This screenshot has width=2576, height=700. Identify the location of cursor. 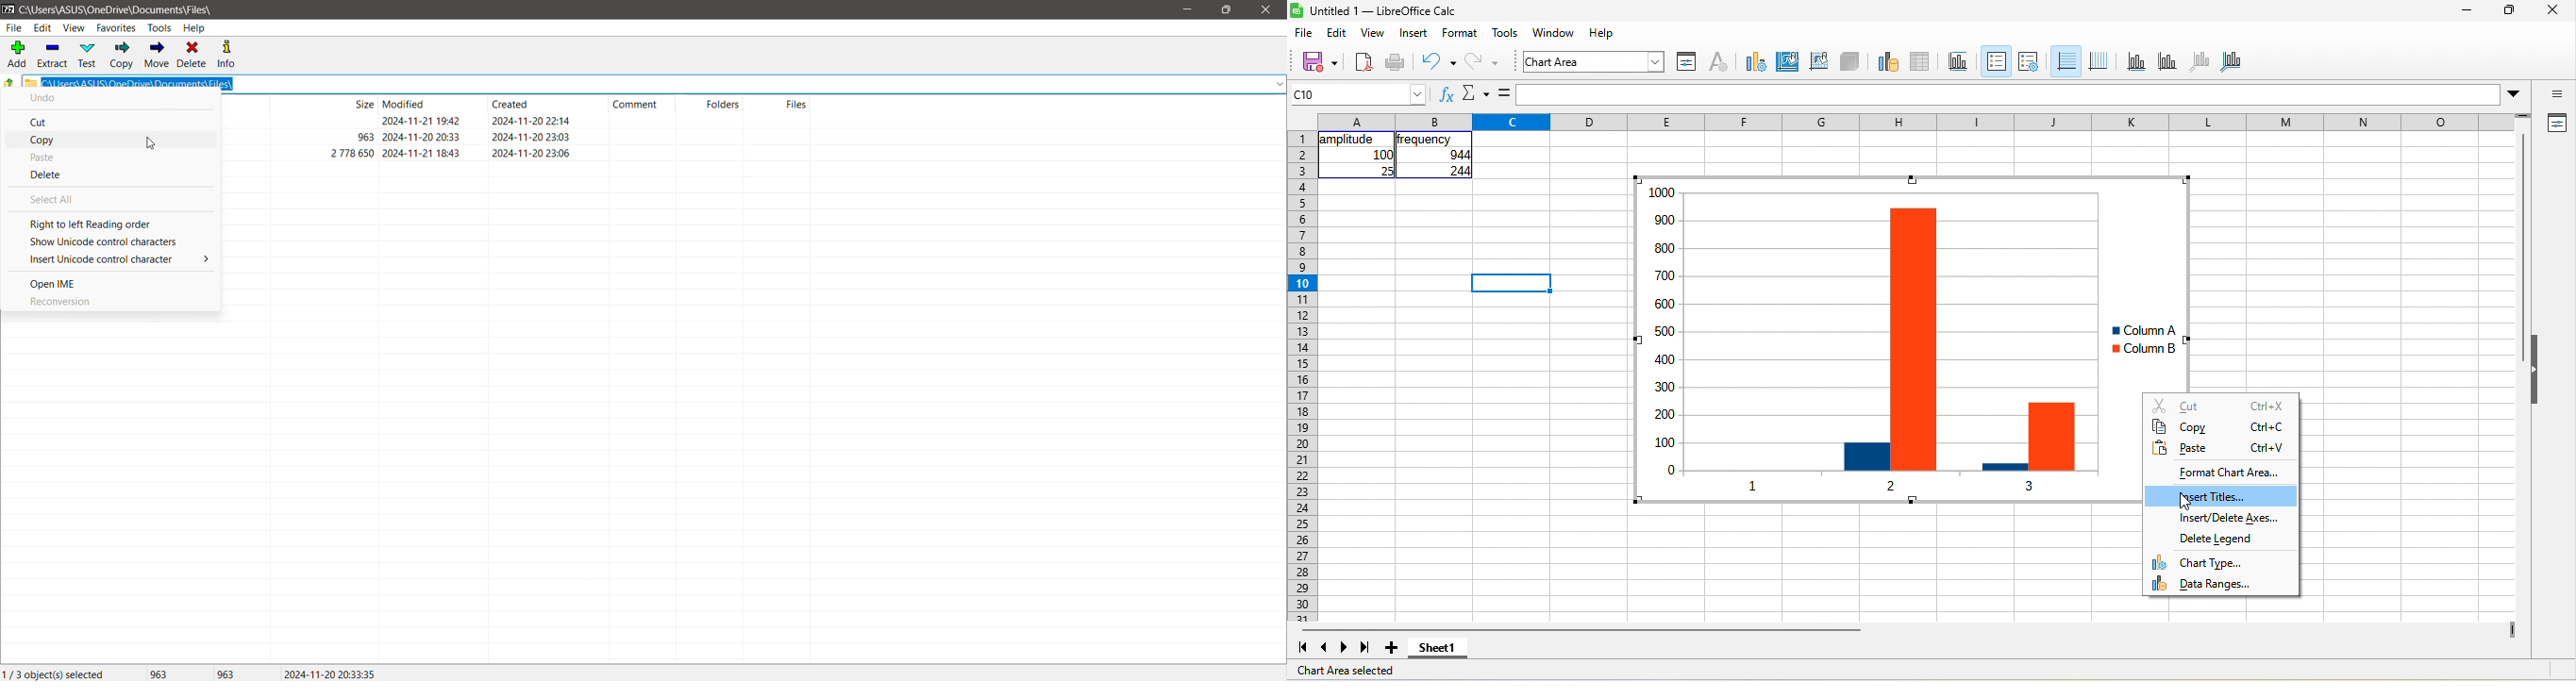
(2185, 502).